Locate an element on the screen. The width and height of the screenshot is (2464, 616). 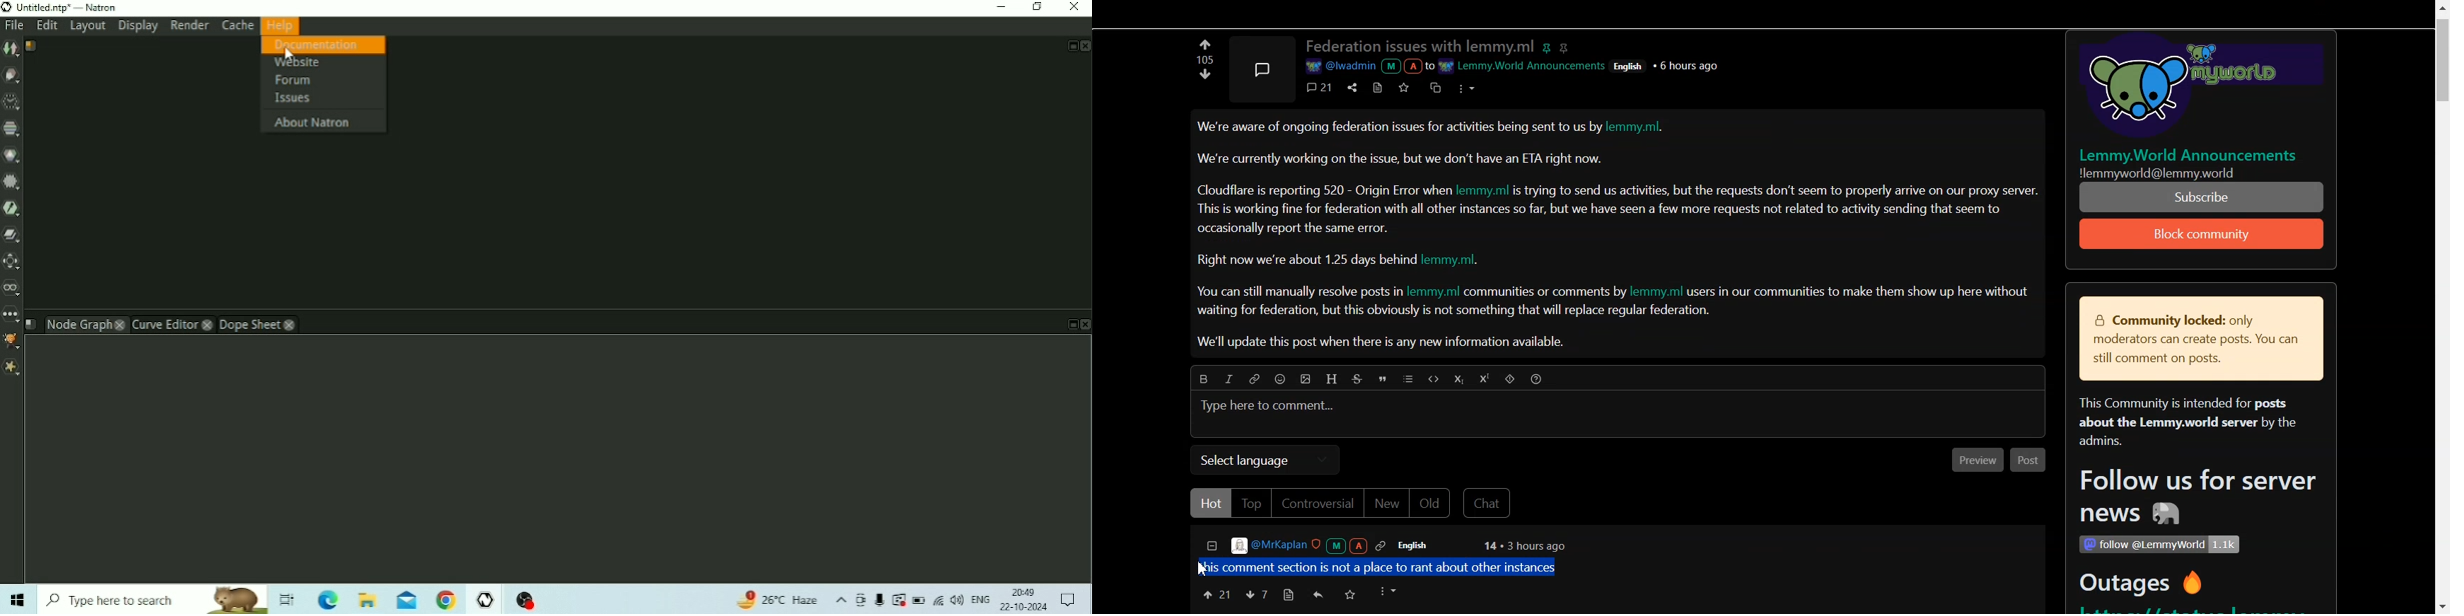
Upload picture is located at coordinates (1308, 381).